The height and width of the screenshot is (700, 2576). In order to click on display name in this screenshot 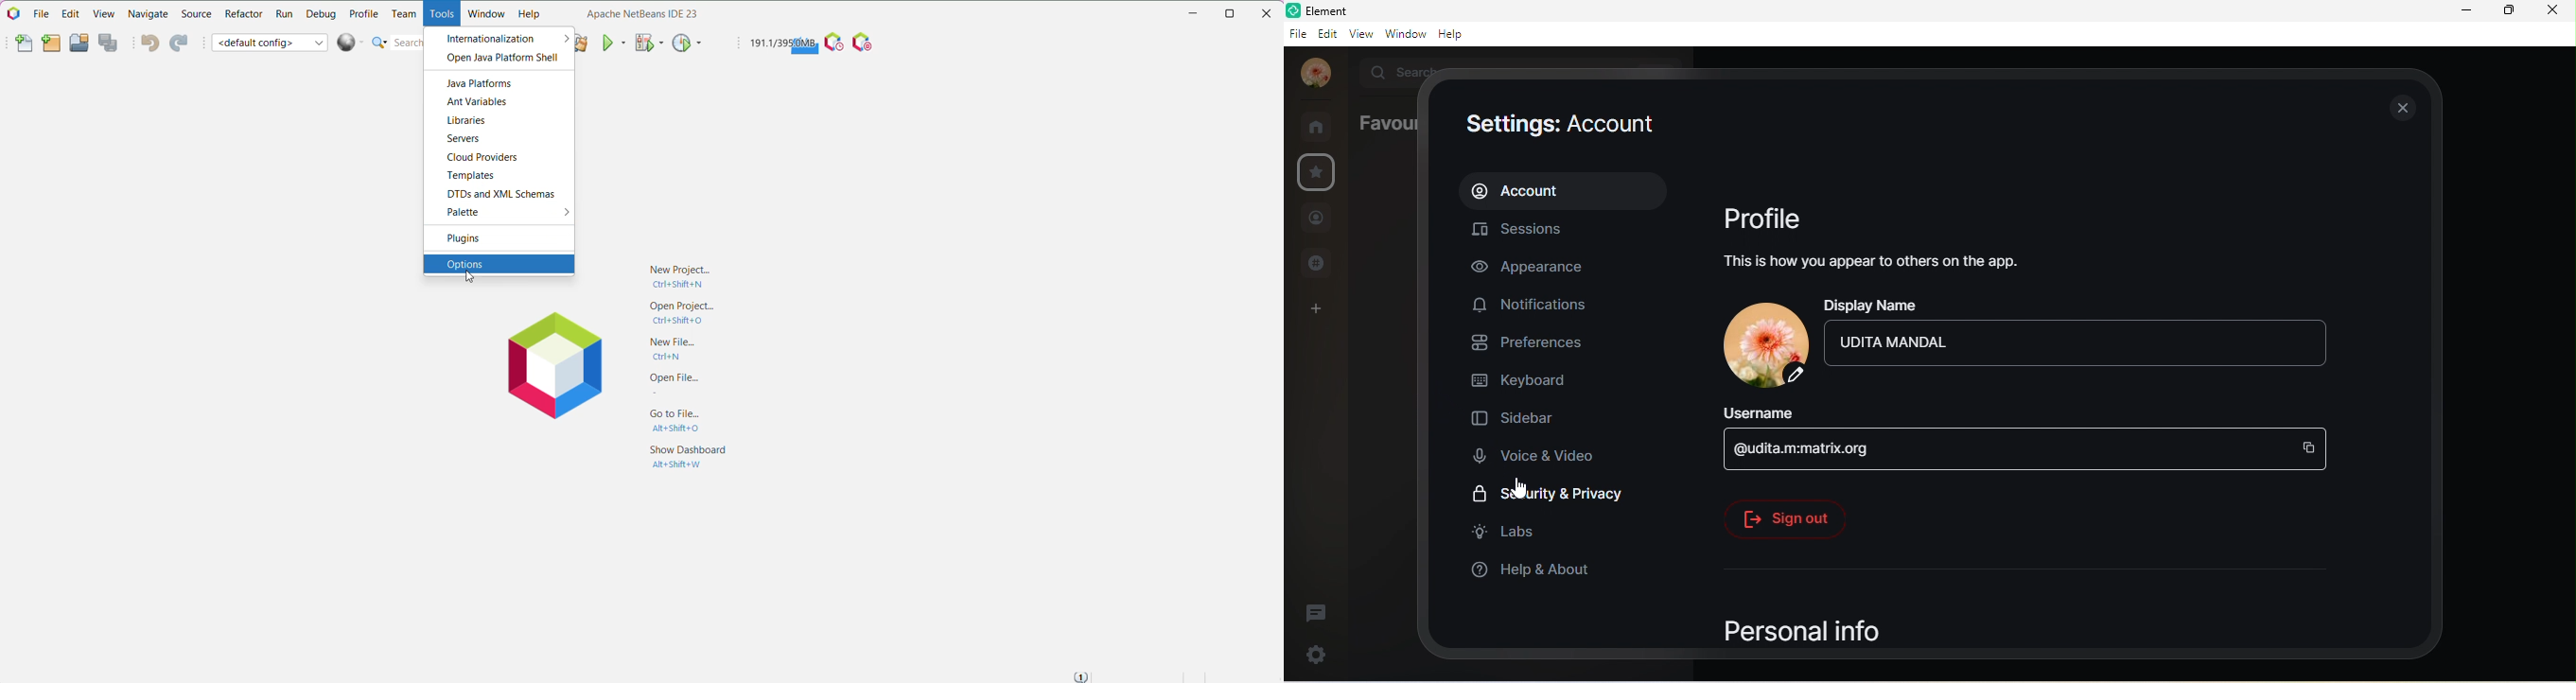, I will do `click(1883, 304)`.